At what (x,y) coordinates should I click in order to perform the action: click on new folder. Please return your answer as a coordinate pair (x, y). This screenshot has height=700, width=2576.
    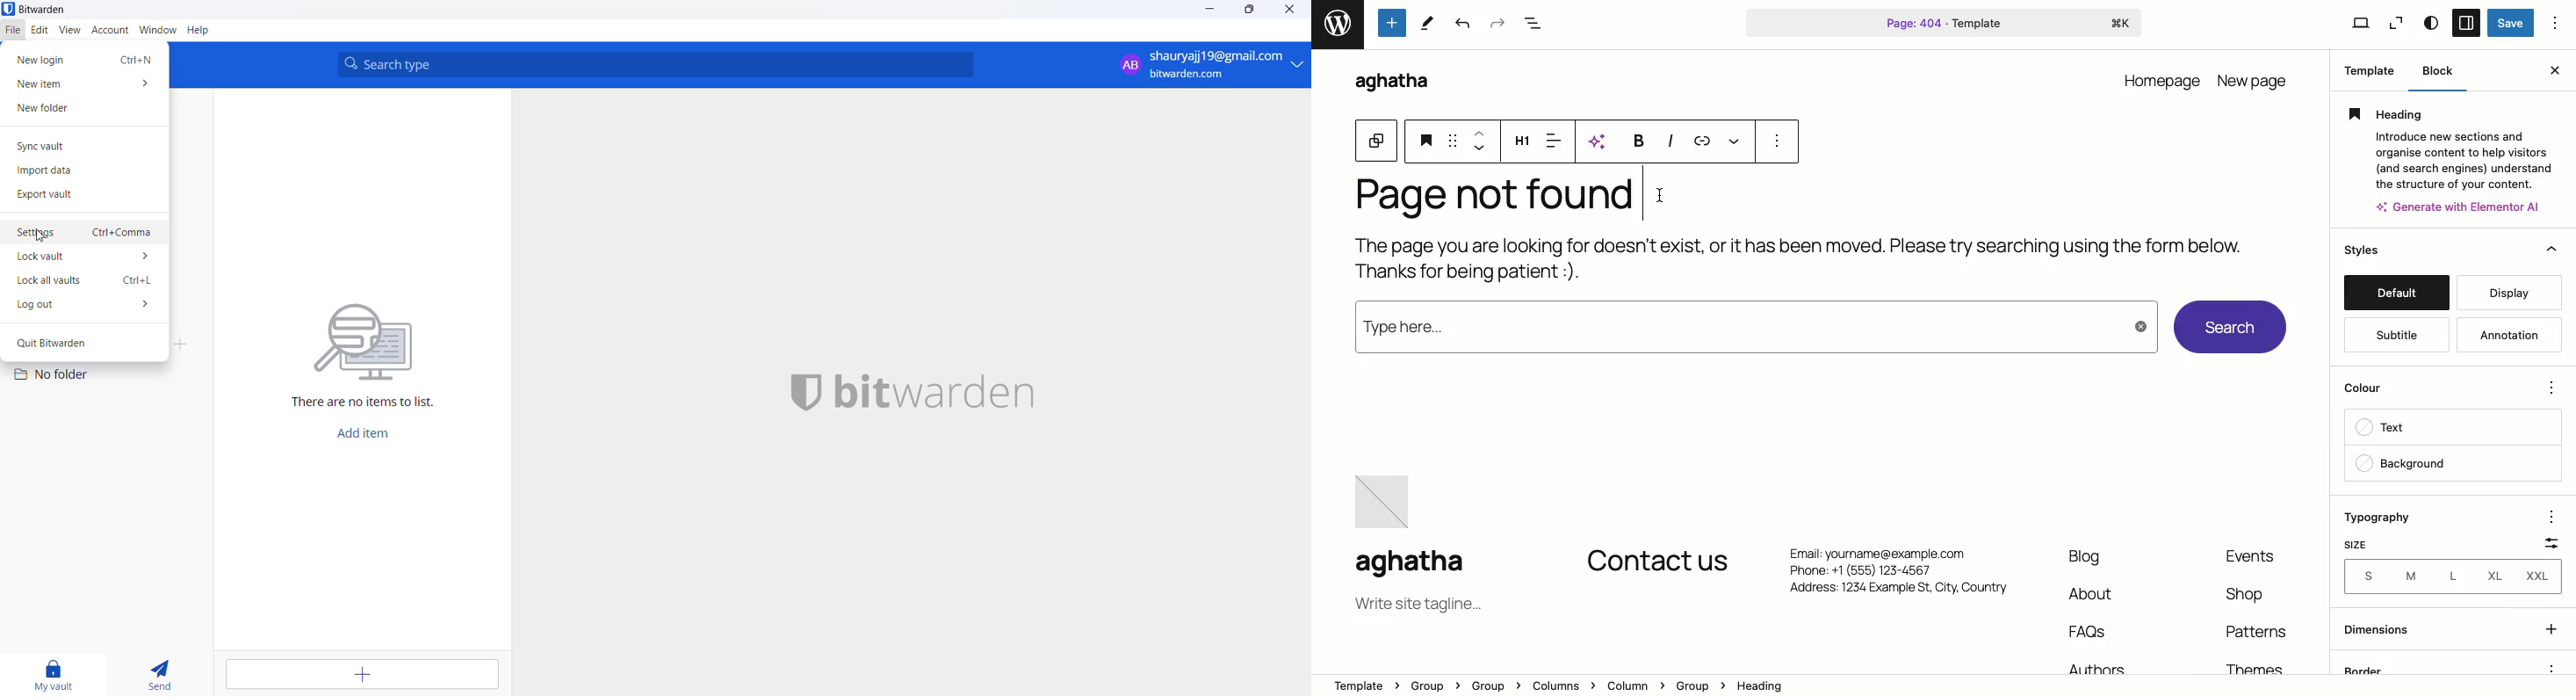
    Looking at the image, I should click on (83, 110).